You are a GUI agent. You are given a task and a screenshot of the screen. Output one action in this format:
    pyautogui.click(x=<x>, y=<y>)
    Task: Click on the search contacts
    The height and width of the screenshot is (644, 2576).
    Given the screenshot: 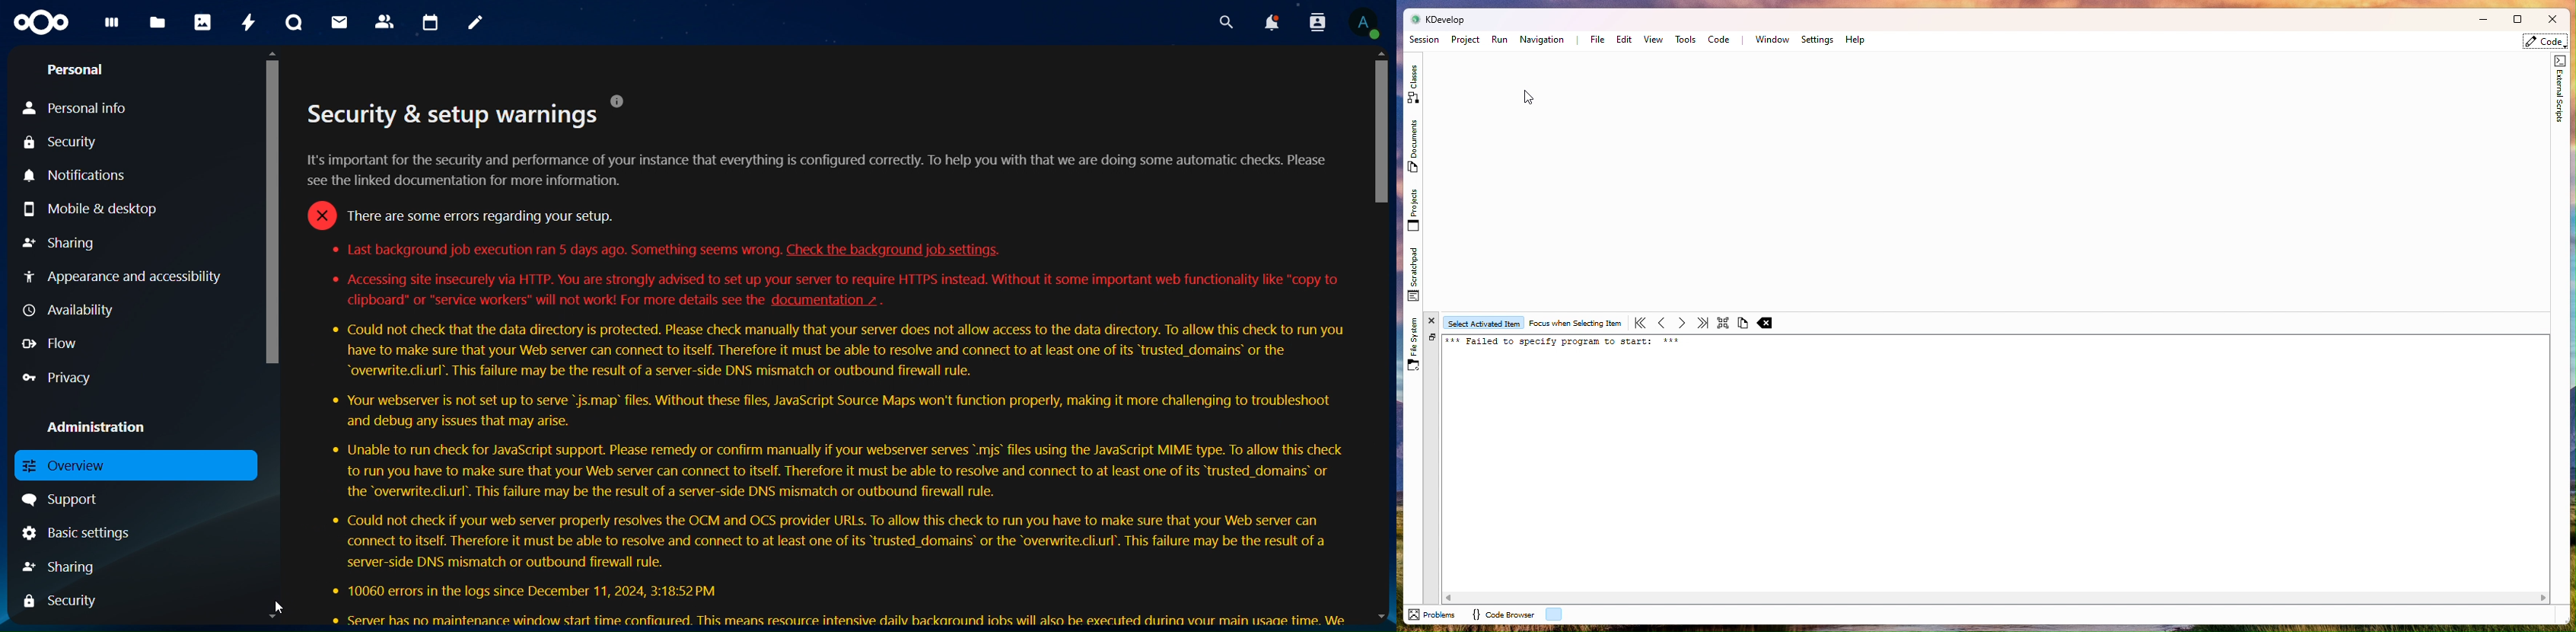 What is the action you would take?
    pyautogui.click(x=1316, y=24)
    